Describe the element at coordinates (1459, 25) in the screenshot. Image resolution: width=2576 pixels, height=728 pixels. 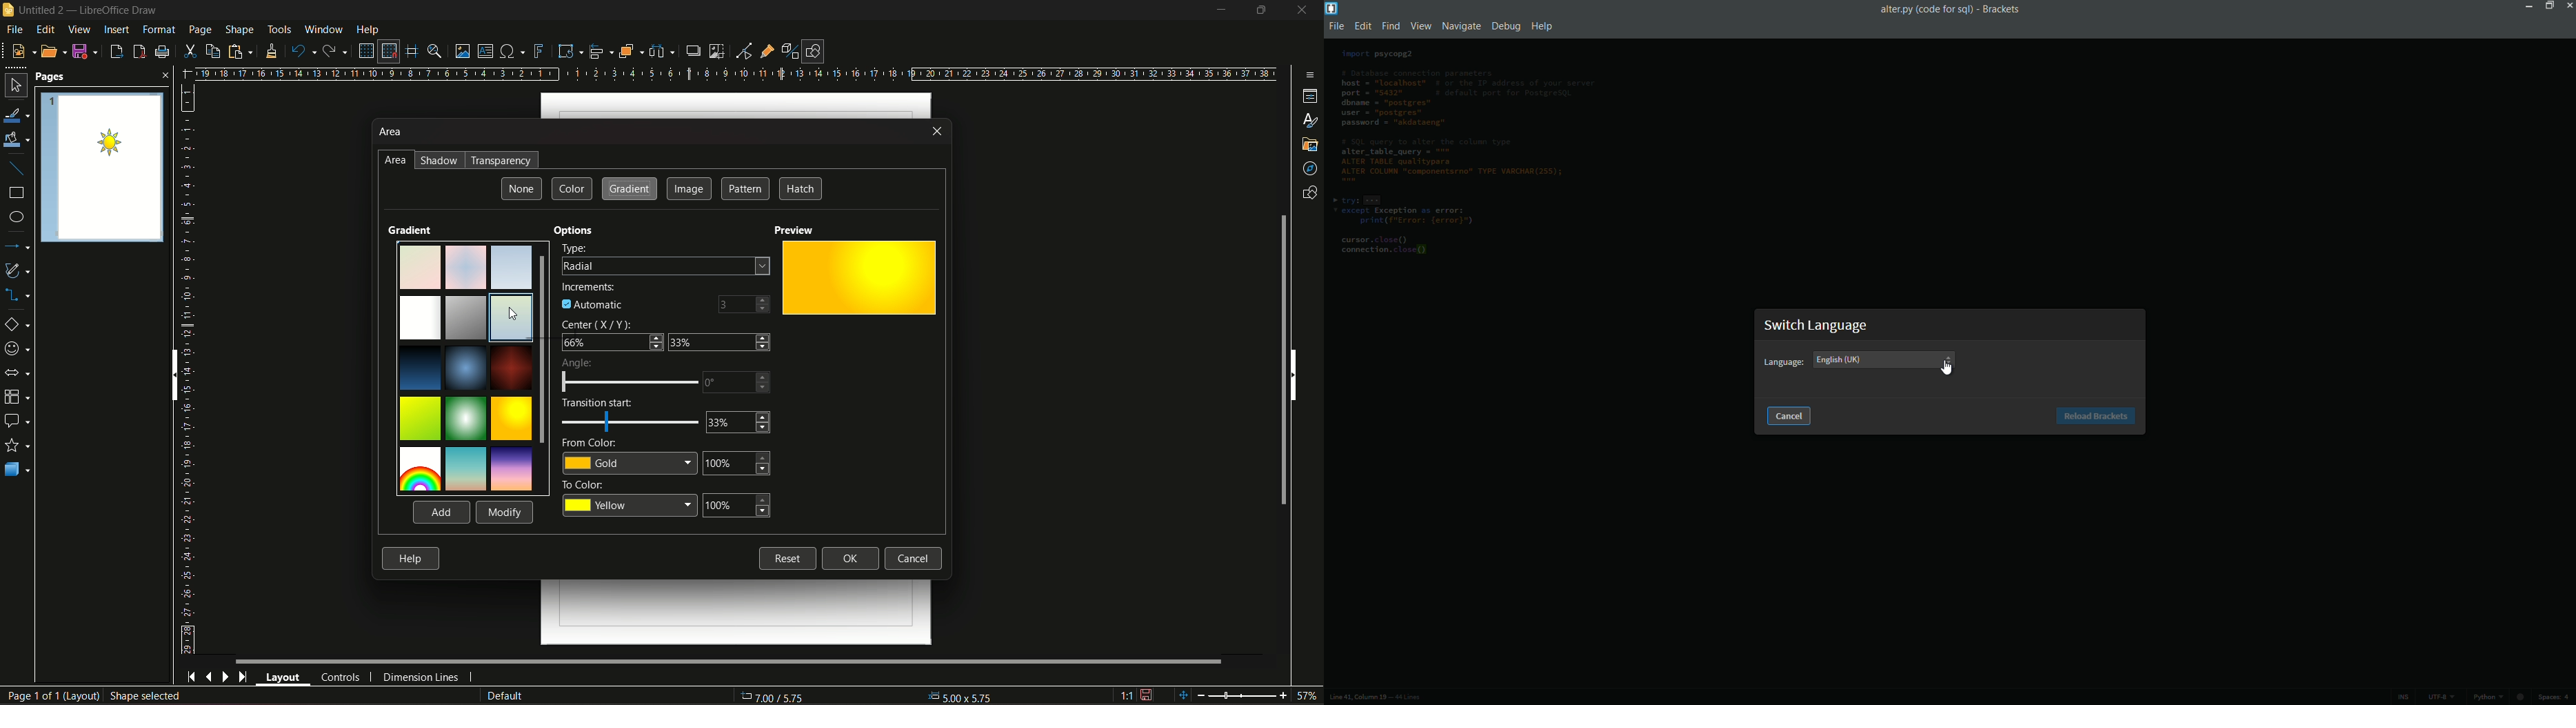
I see `navigate menu` at that location.